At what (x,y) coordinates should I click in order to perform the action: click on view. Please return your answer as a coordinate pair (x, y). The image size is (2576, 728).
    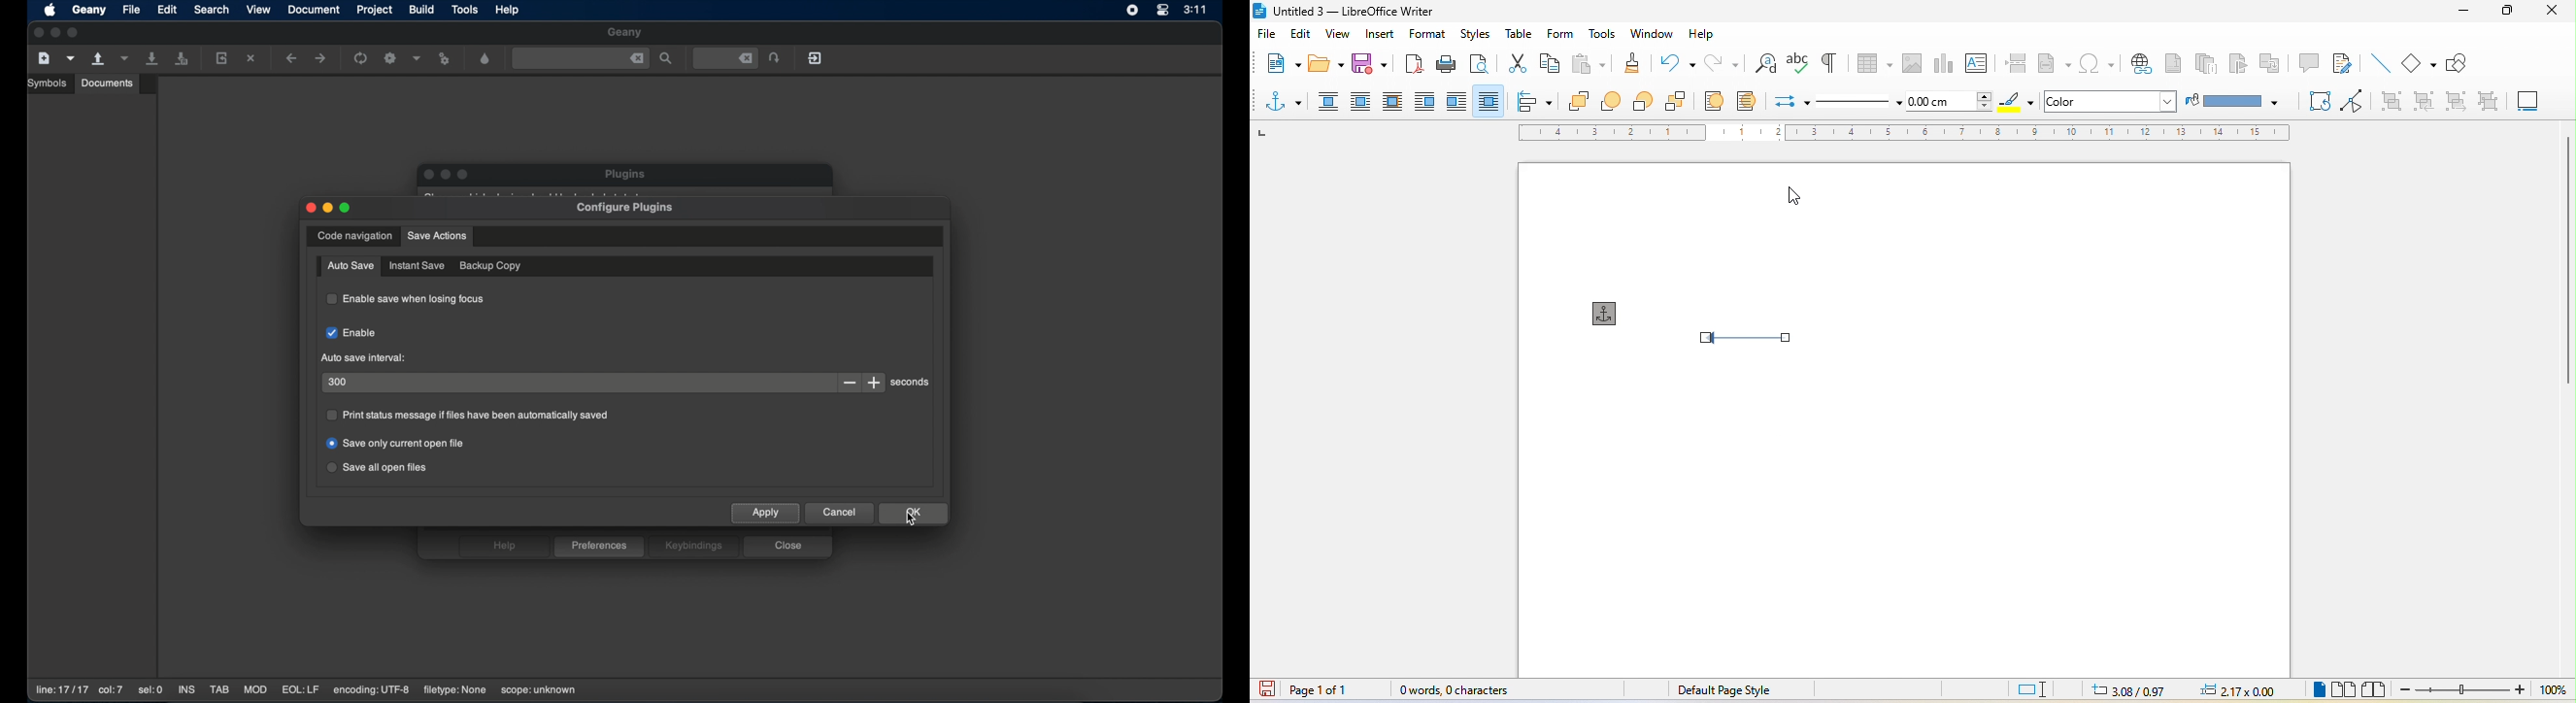
    Looking at the image, I should click on (1335, 36).